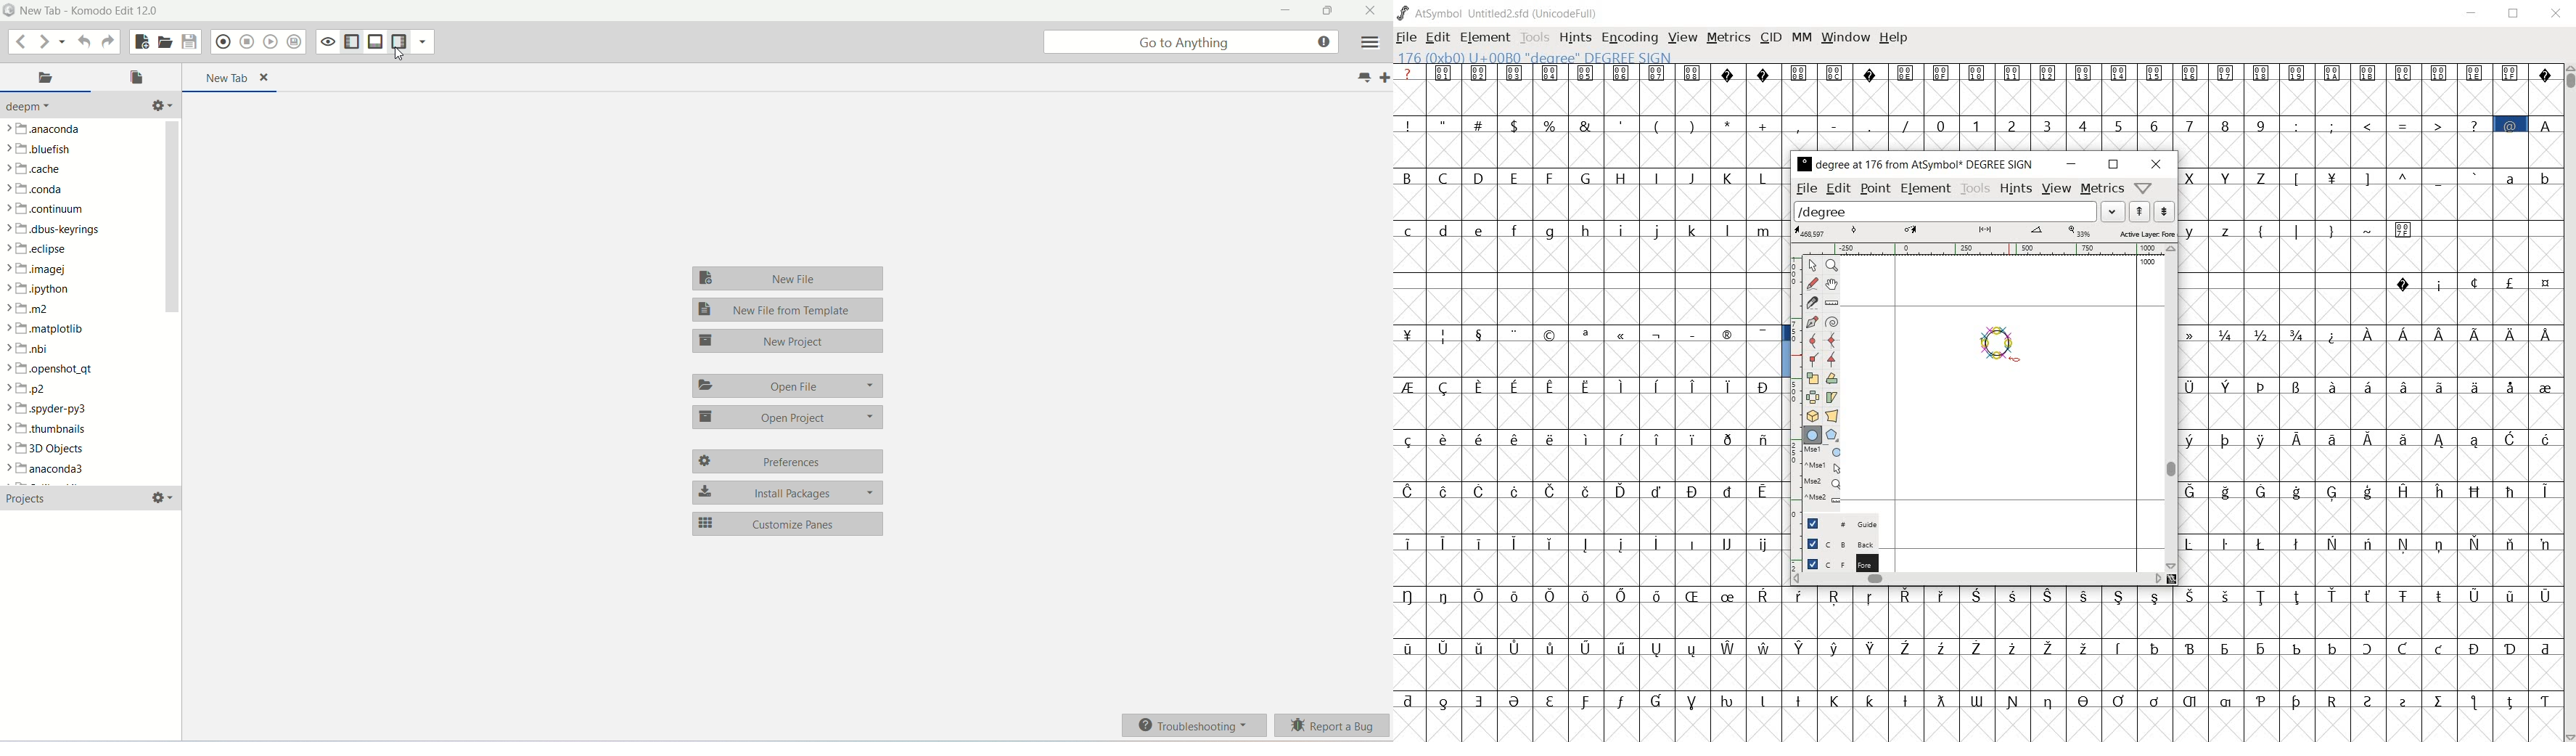 Image resolution: width=2576 pixels, height=756 pixels. What do you see at coordinates (1977, 580) in the screenshot?
I see `scrollbar` at bounding box center [1977, 580].